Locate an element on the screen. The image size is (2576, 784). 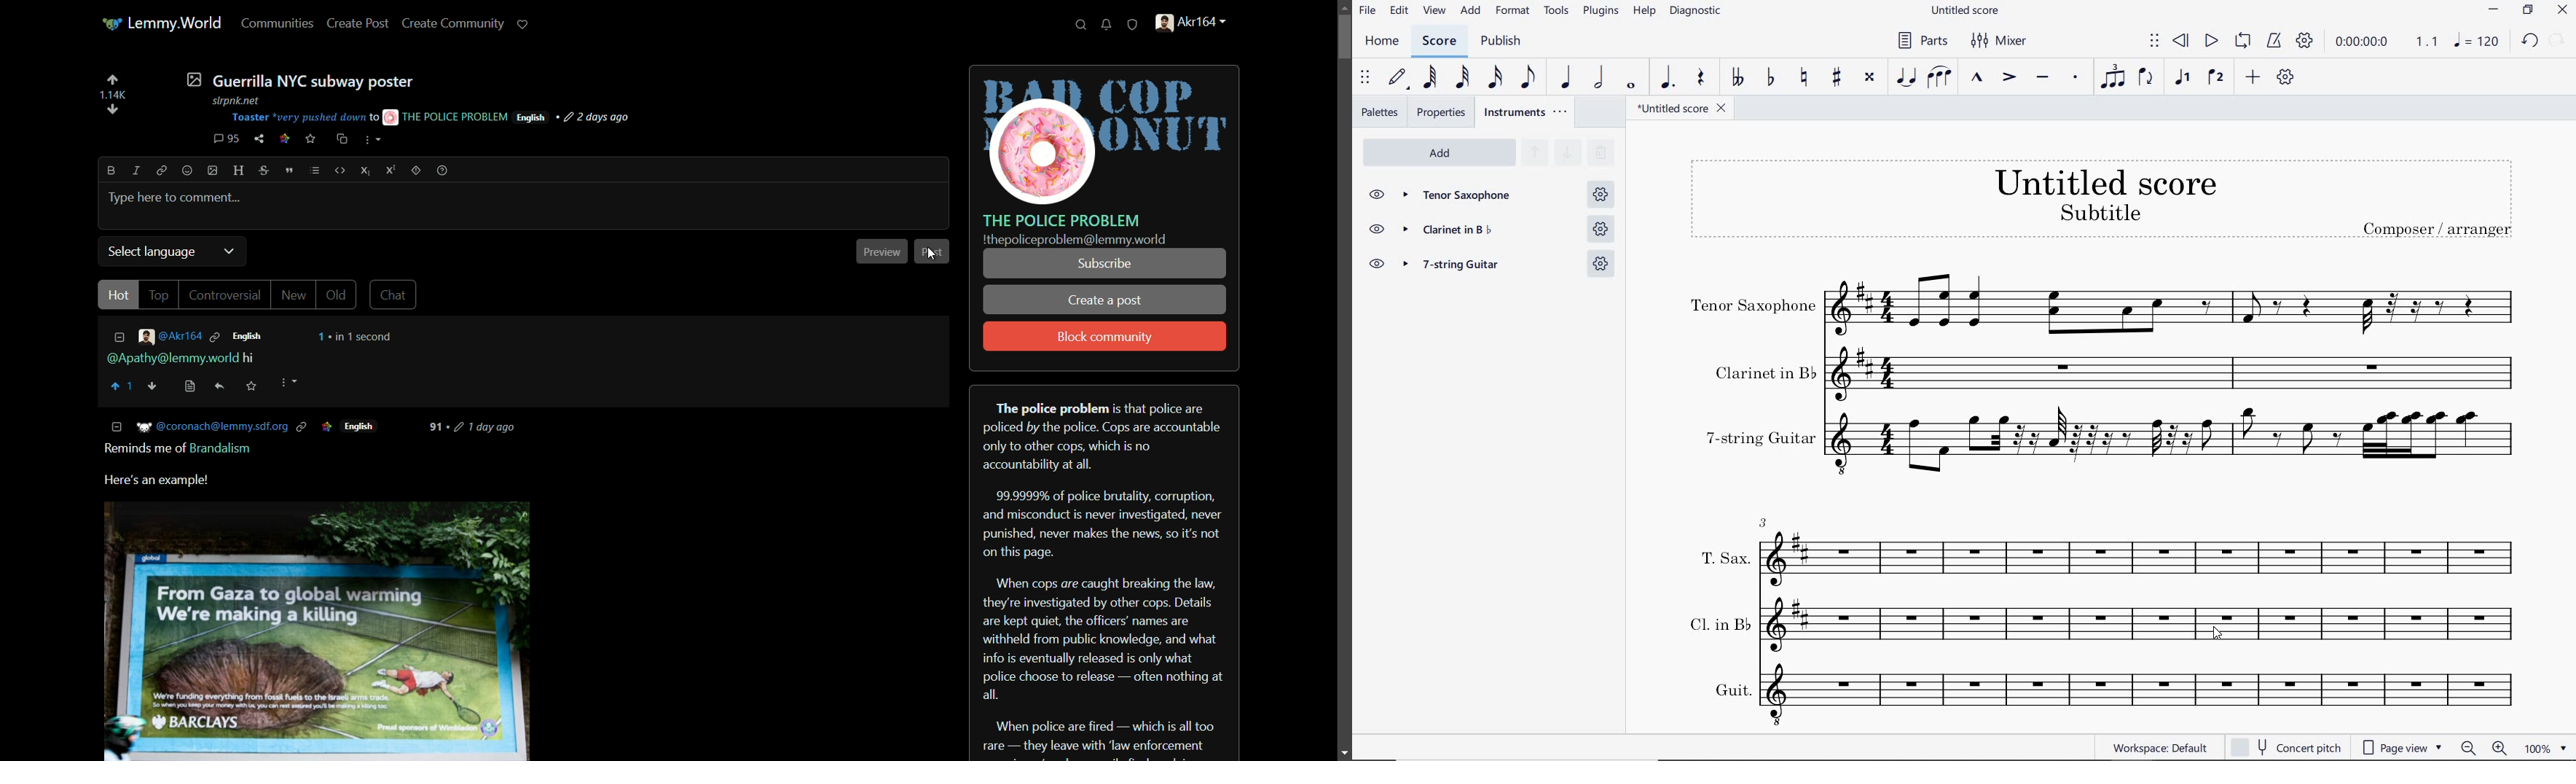
ZOOM OUT OR ZOOM IN is located at coordinates (2485, 748).